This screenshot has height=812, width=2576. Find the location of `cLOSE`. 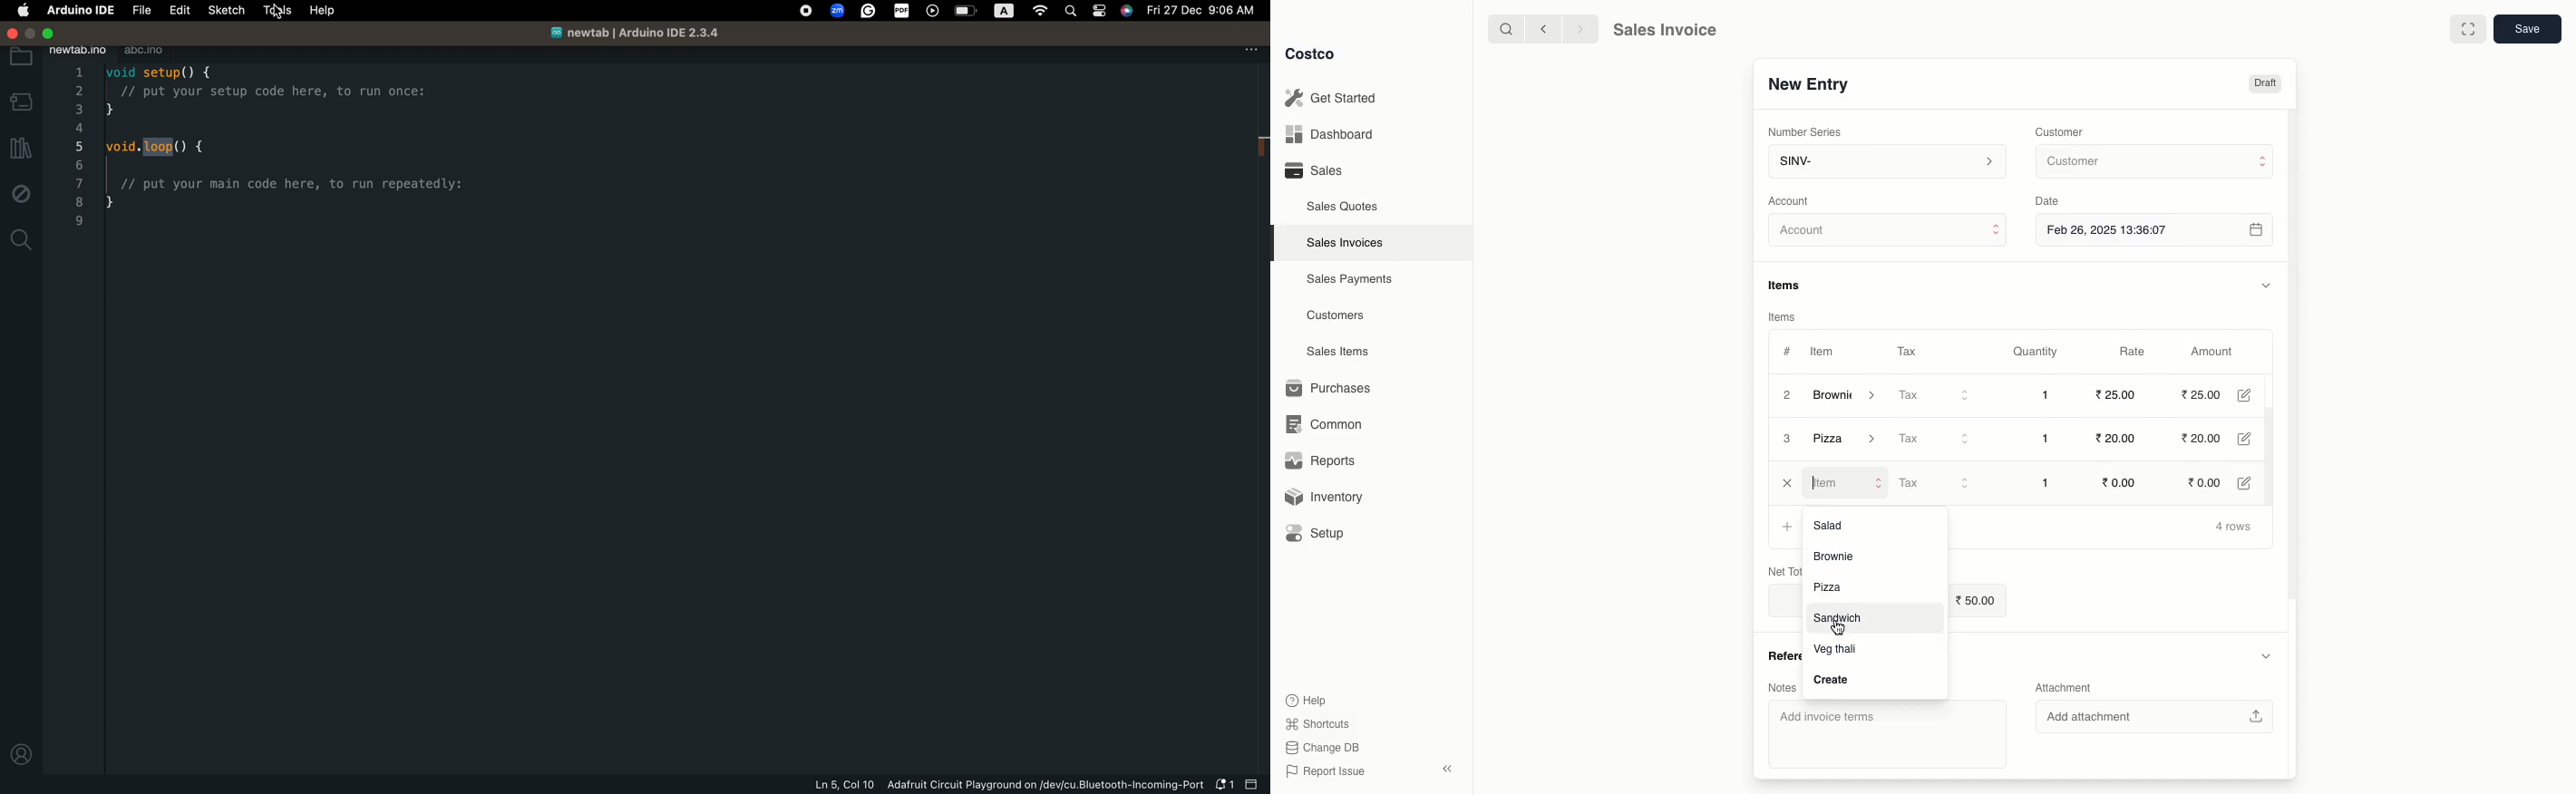

cLOSE is located at coordinates (1787, 483).